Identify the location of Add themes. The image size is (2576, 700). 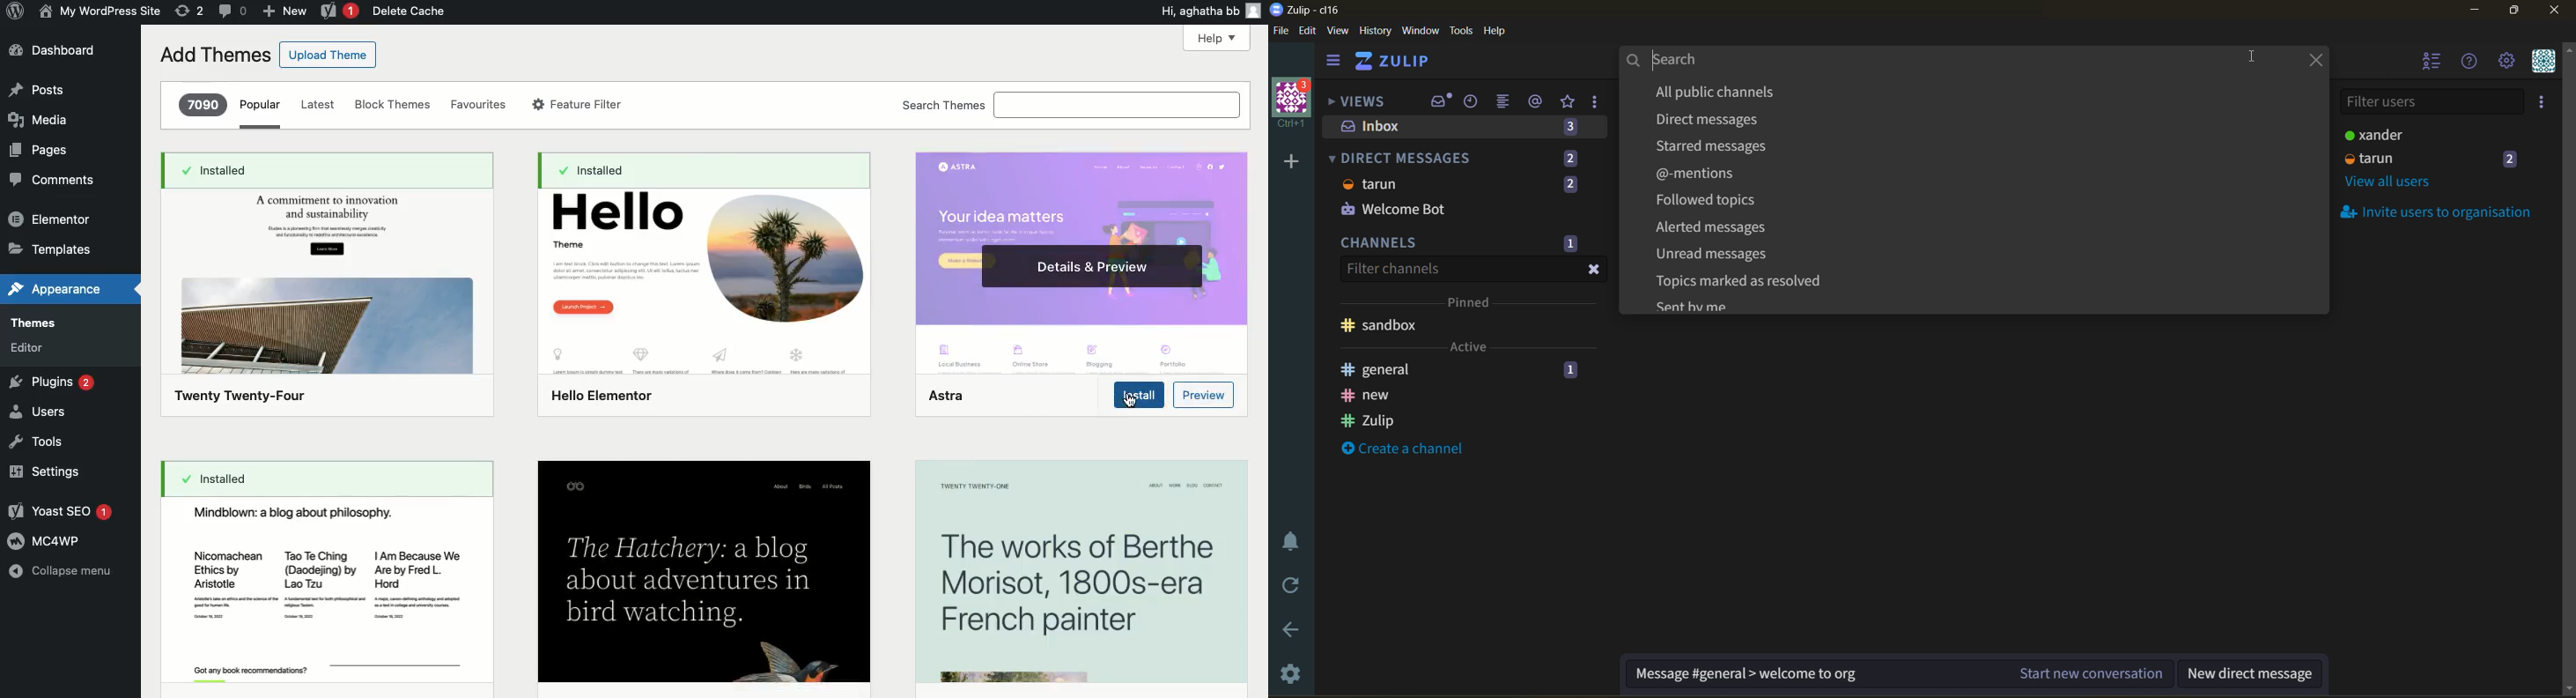
(212, 55).